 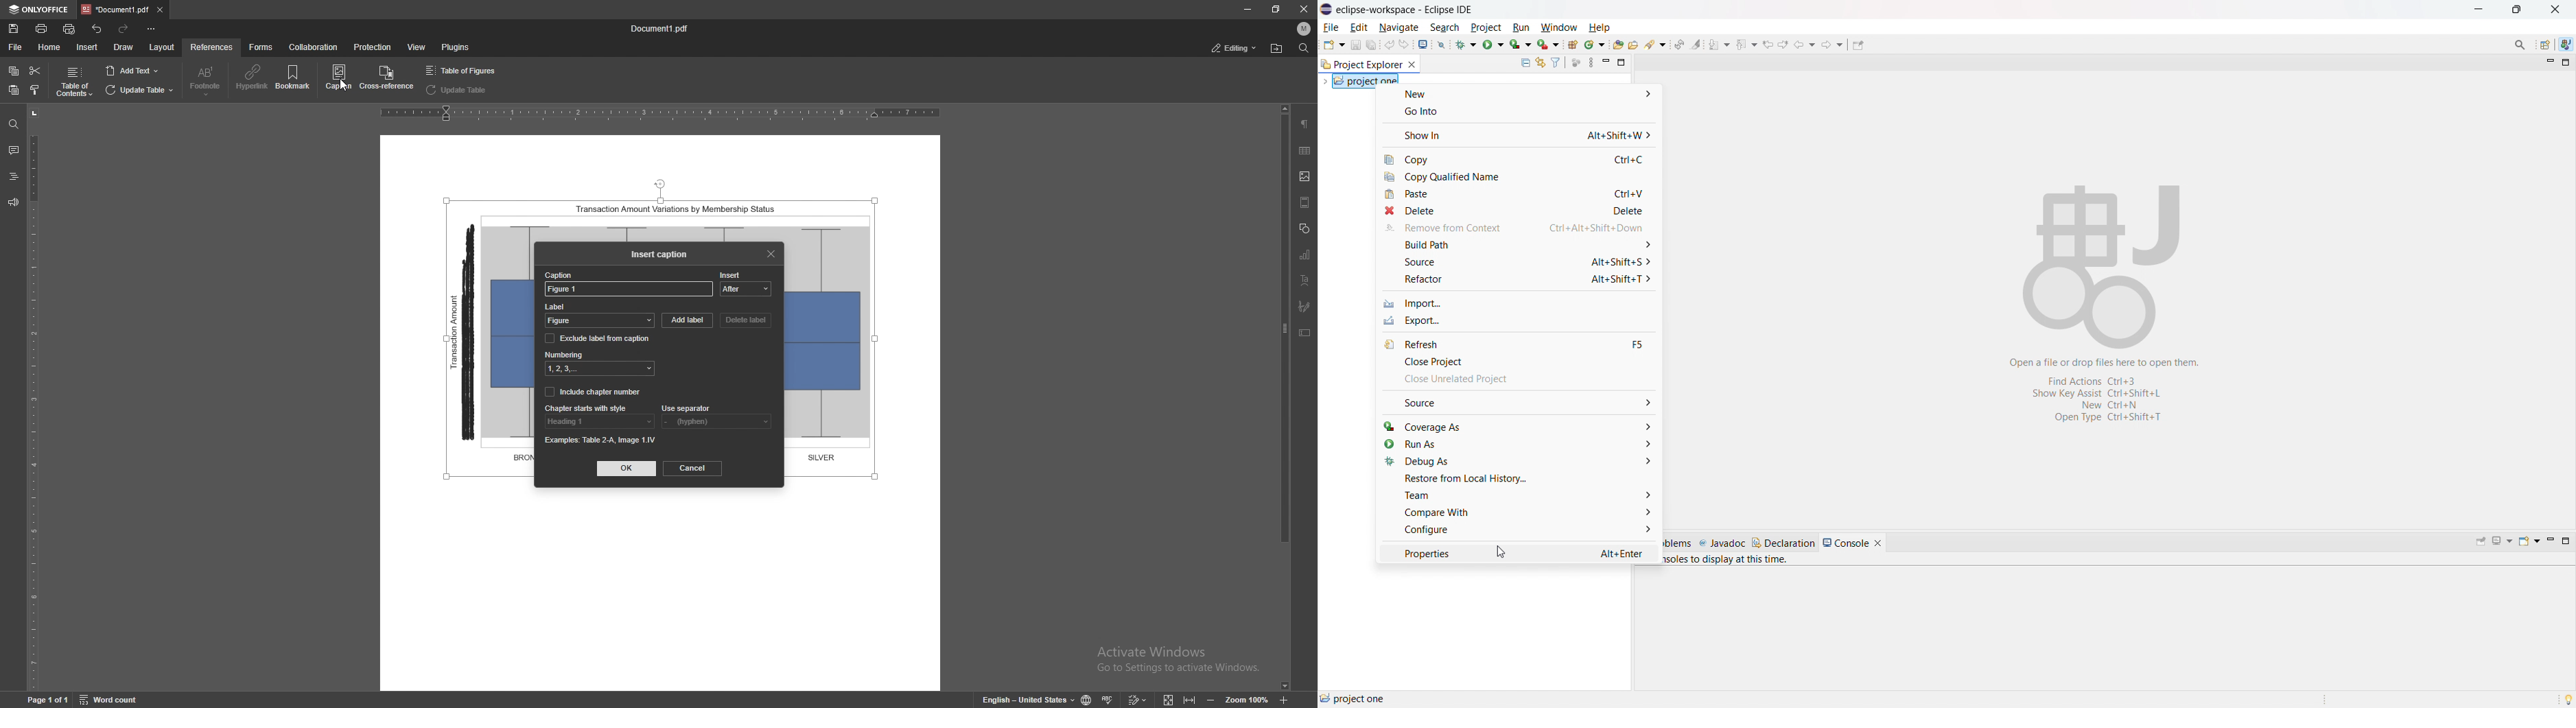 I want to click on separator, so click(x=715, y=421).